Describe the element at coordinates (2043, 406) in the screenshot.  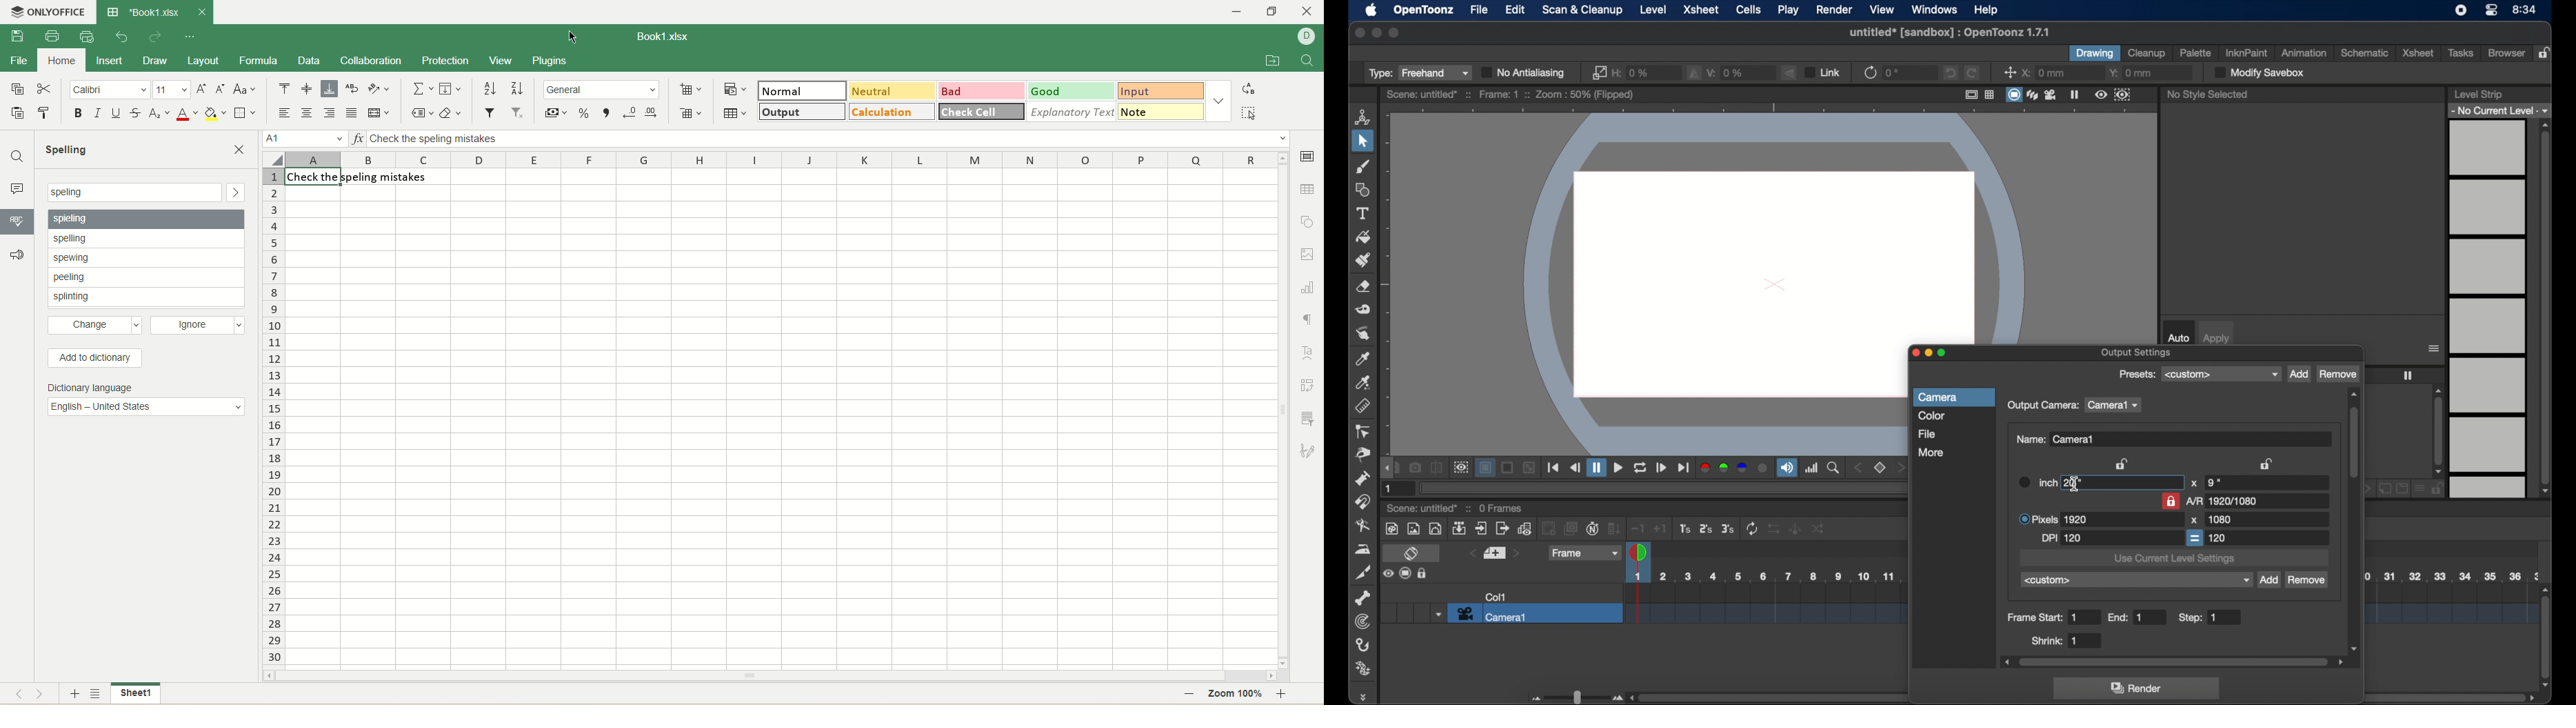
I see `output camera` at that location.